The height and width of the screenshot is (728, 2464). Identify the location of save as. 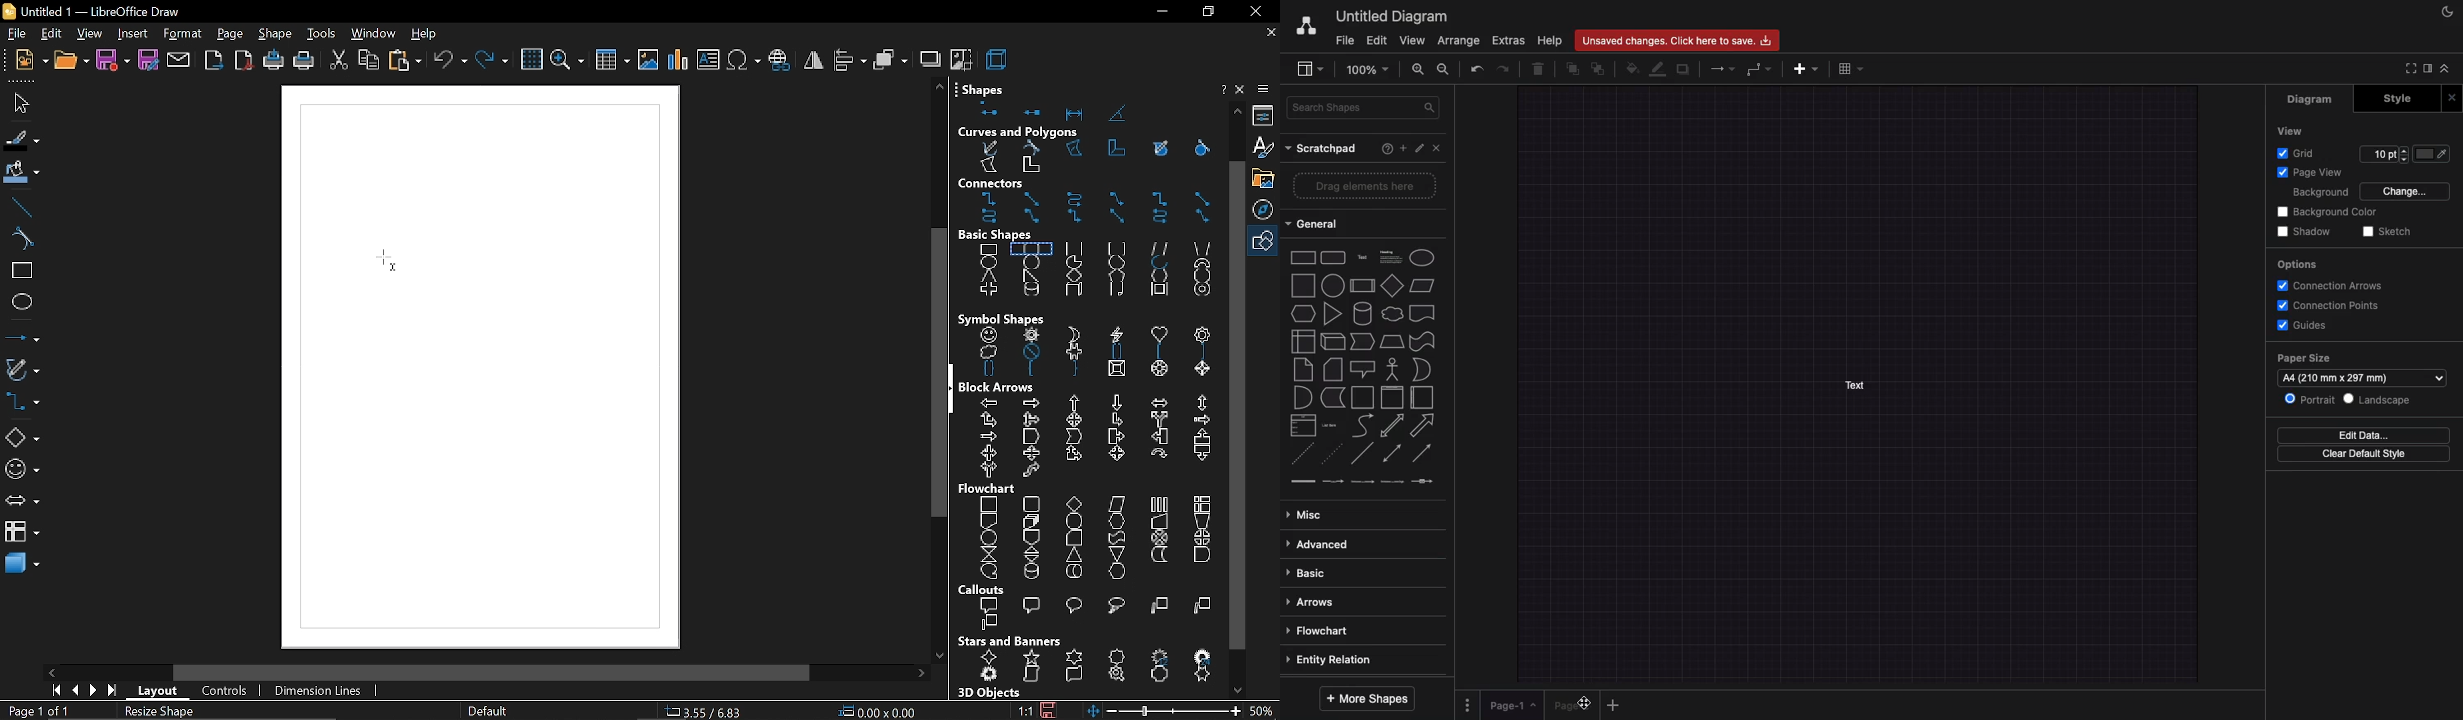
(149, 61).